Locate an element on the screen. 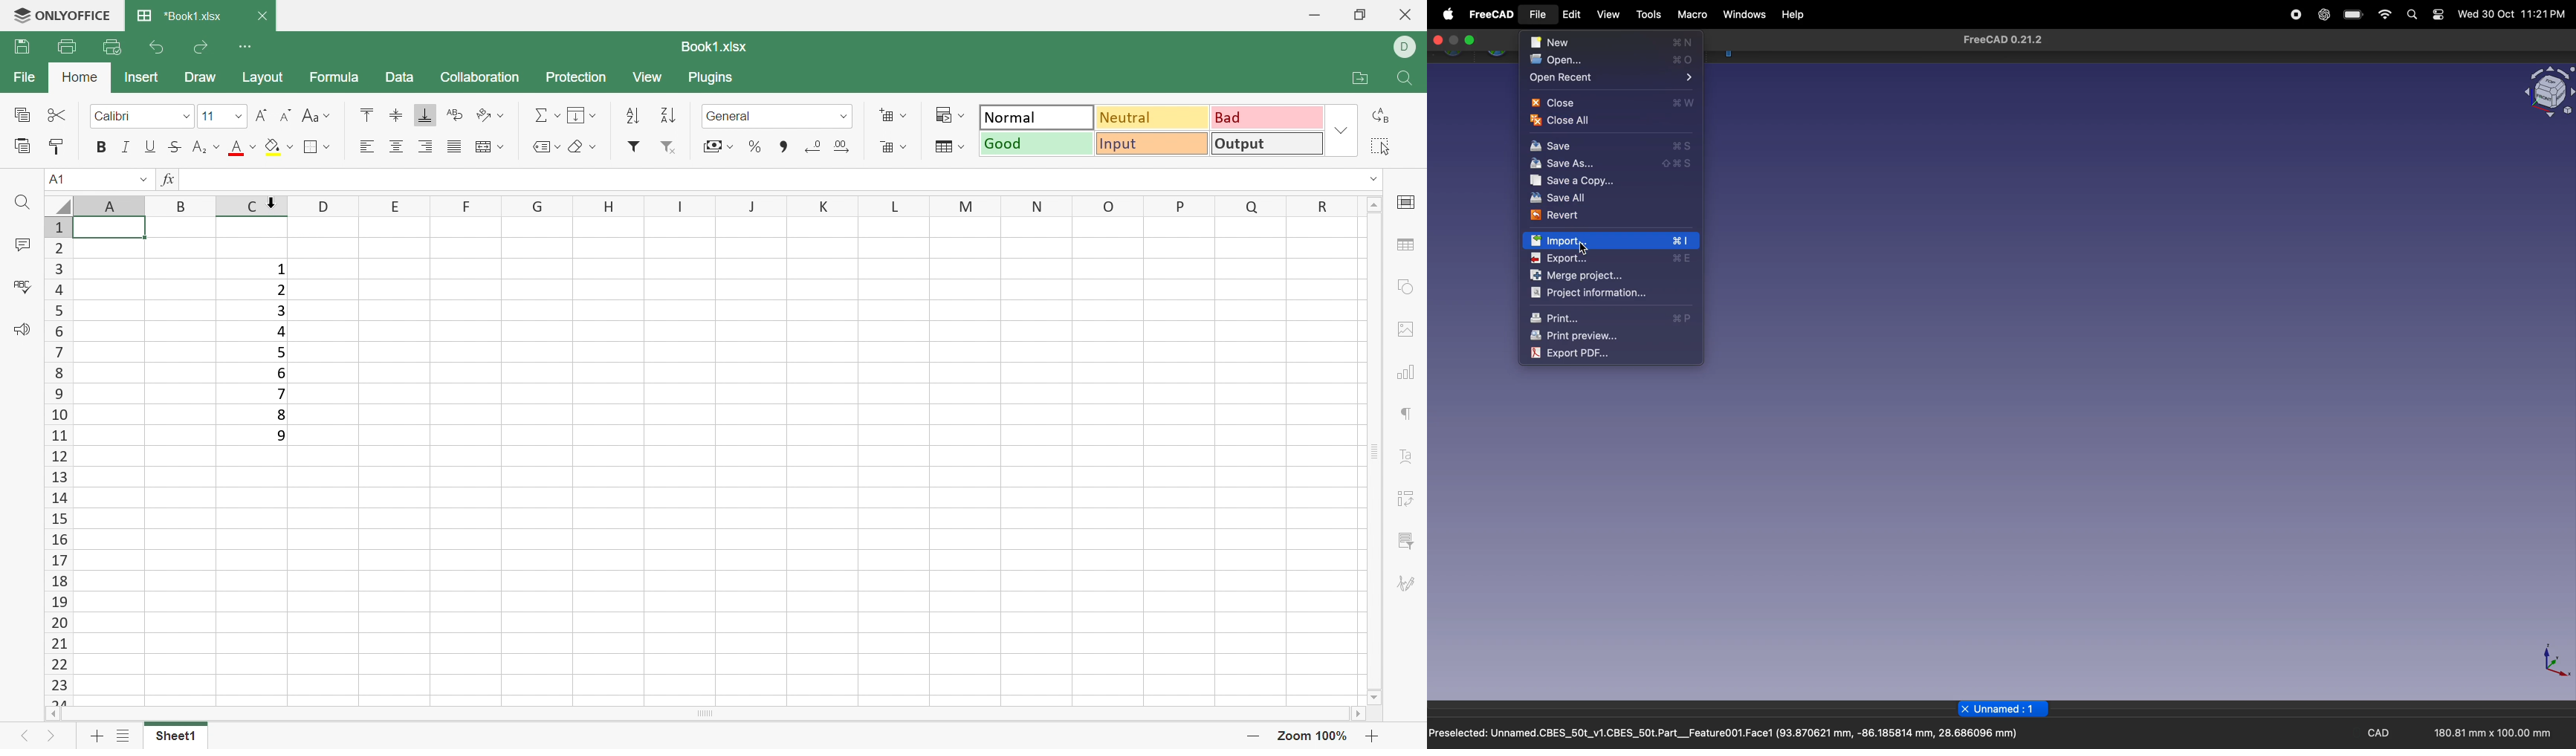 The image size is (2576, 756). Remove filter is located at coordinates (674, 146).